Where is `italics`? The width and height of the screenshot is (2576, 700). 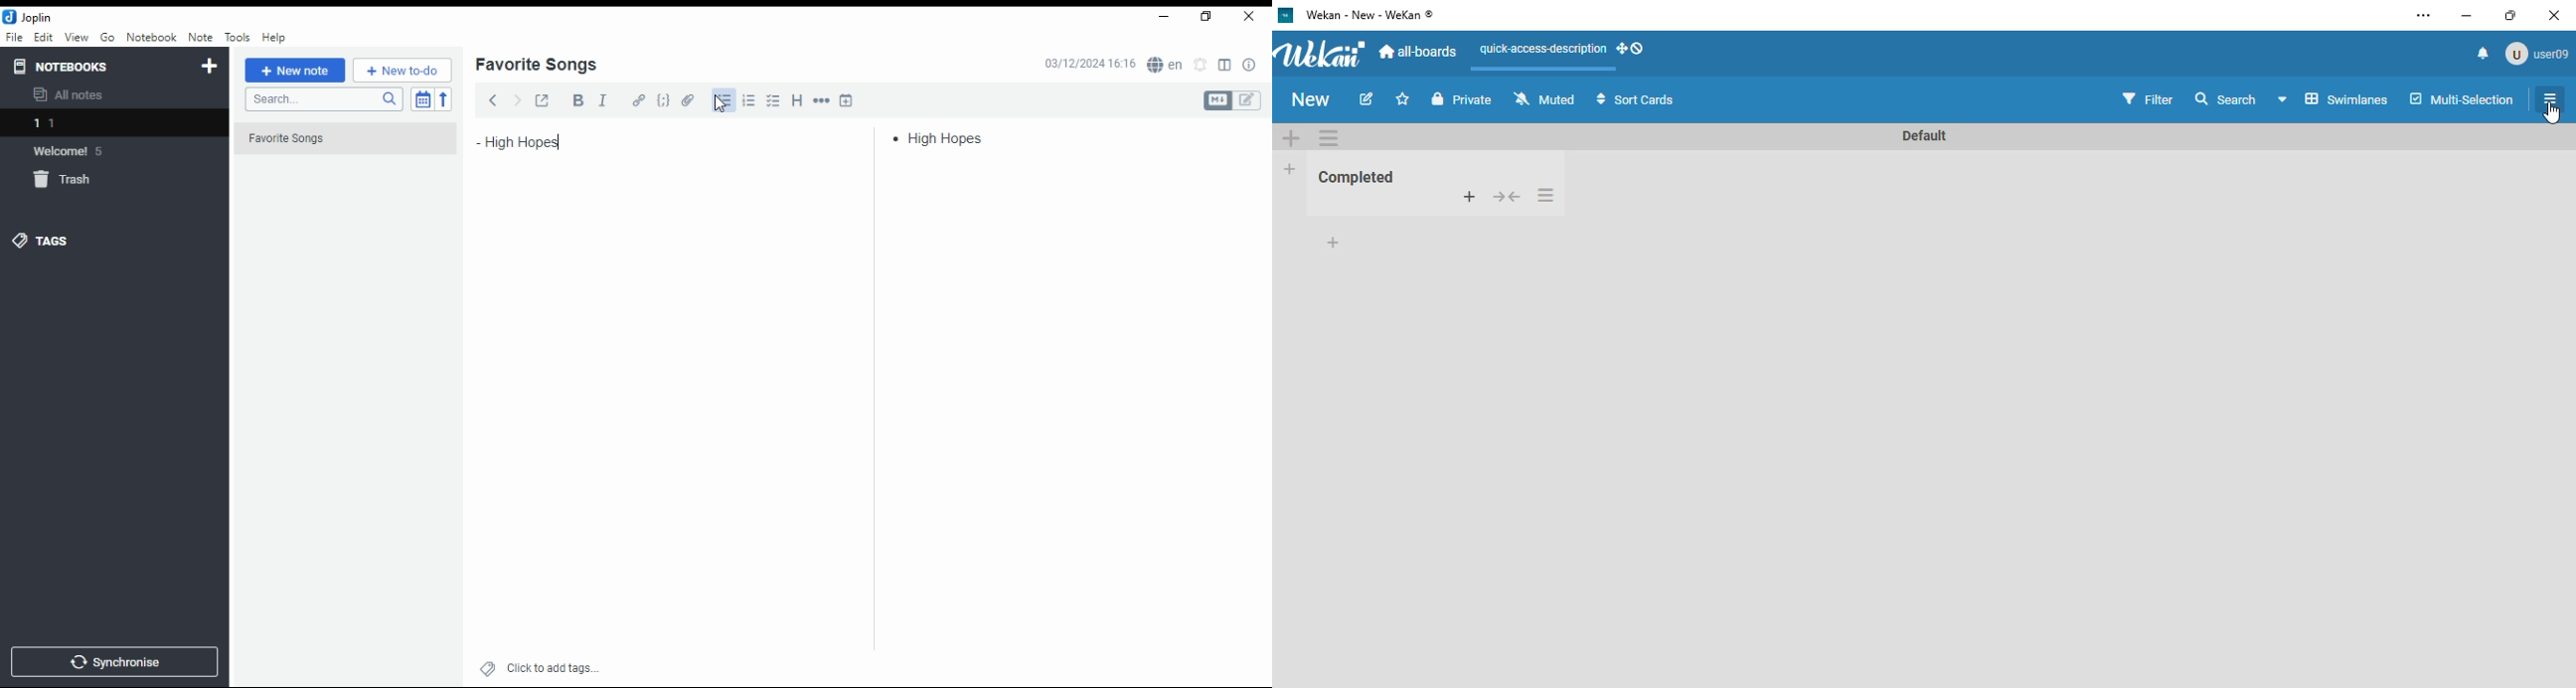
italics is located at coordinates (602, 99).